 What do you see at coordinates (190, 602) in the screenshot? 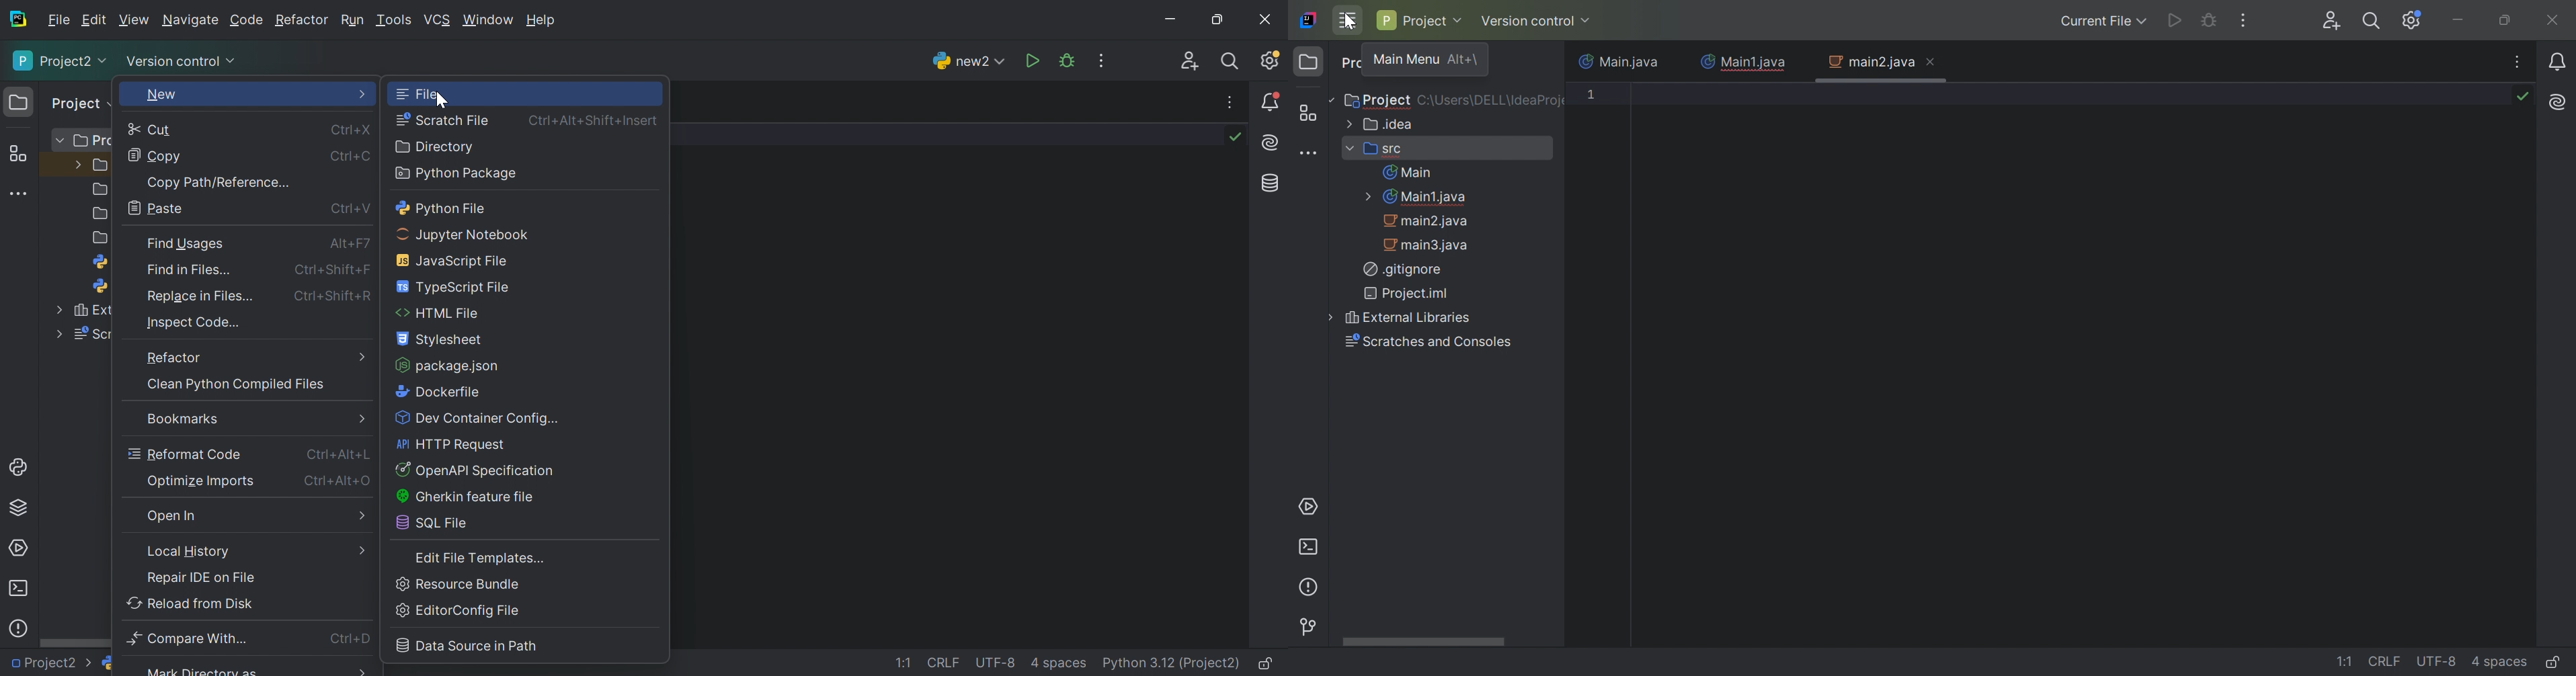
I see `Reload from disk` at bounding box center [190, 602].